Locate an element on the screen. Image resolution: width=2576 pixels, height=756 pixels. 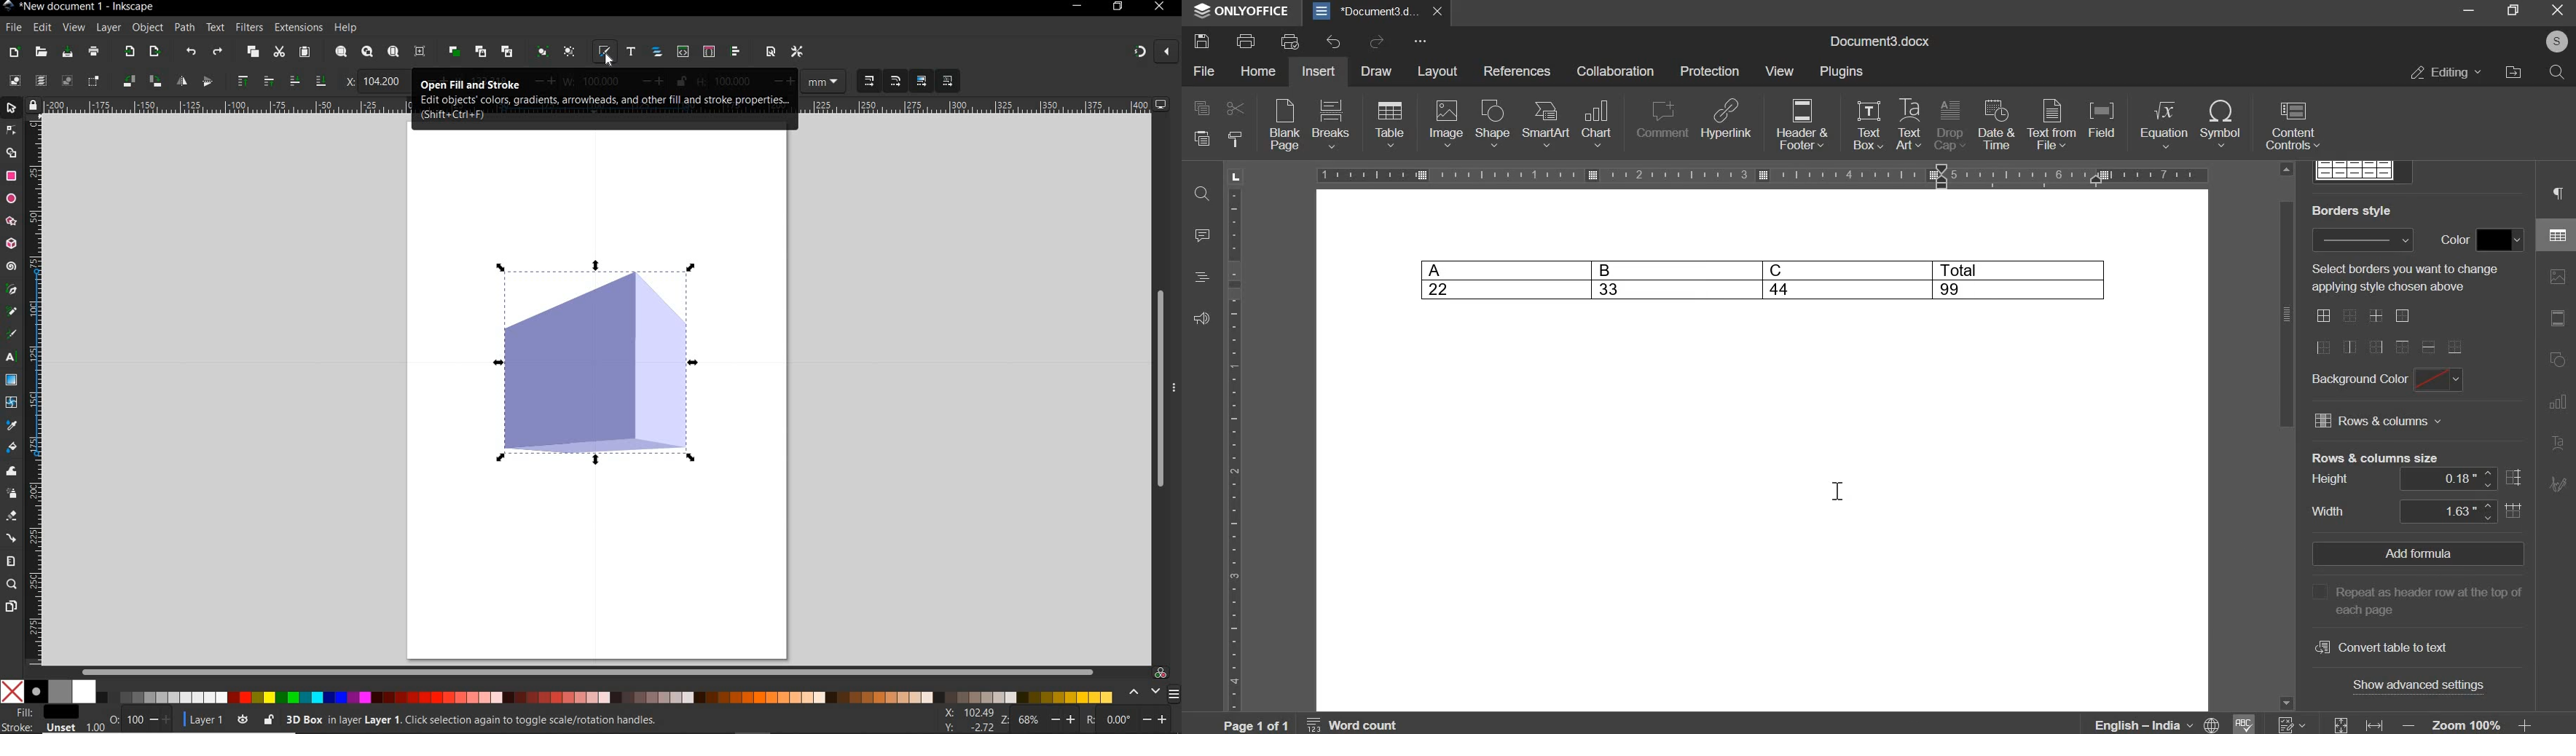
text art settings is located at coordinates (2557, 444).